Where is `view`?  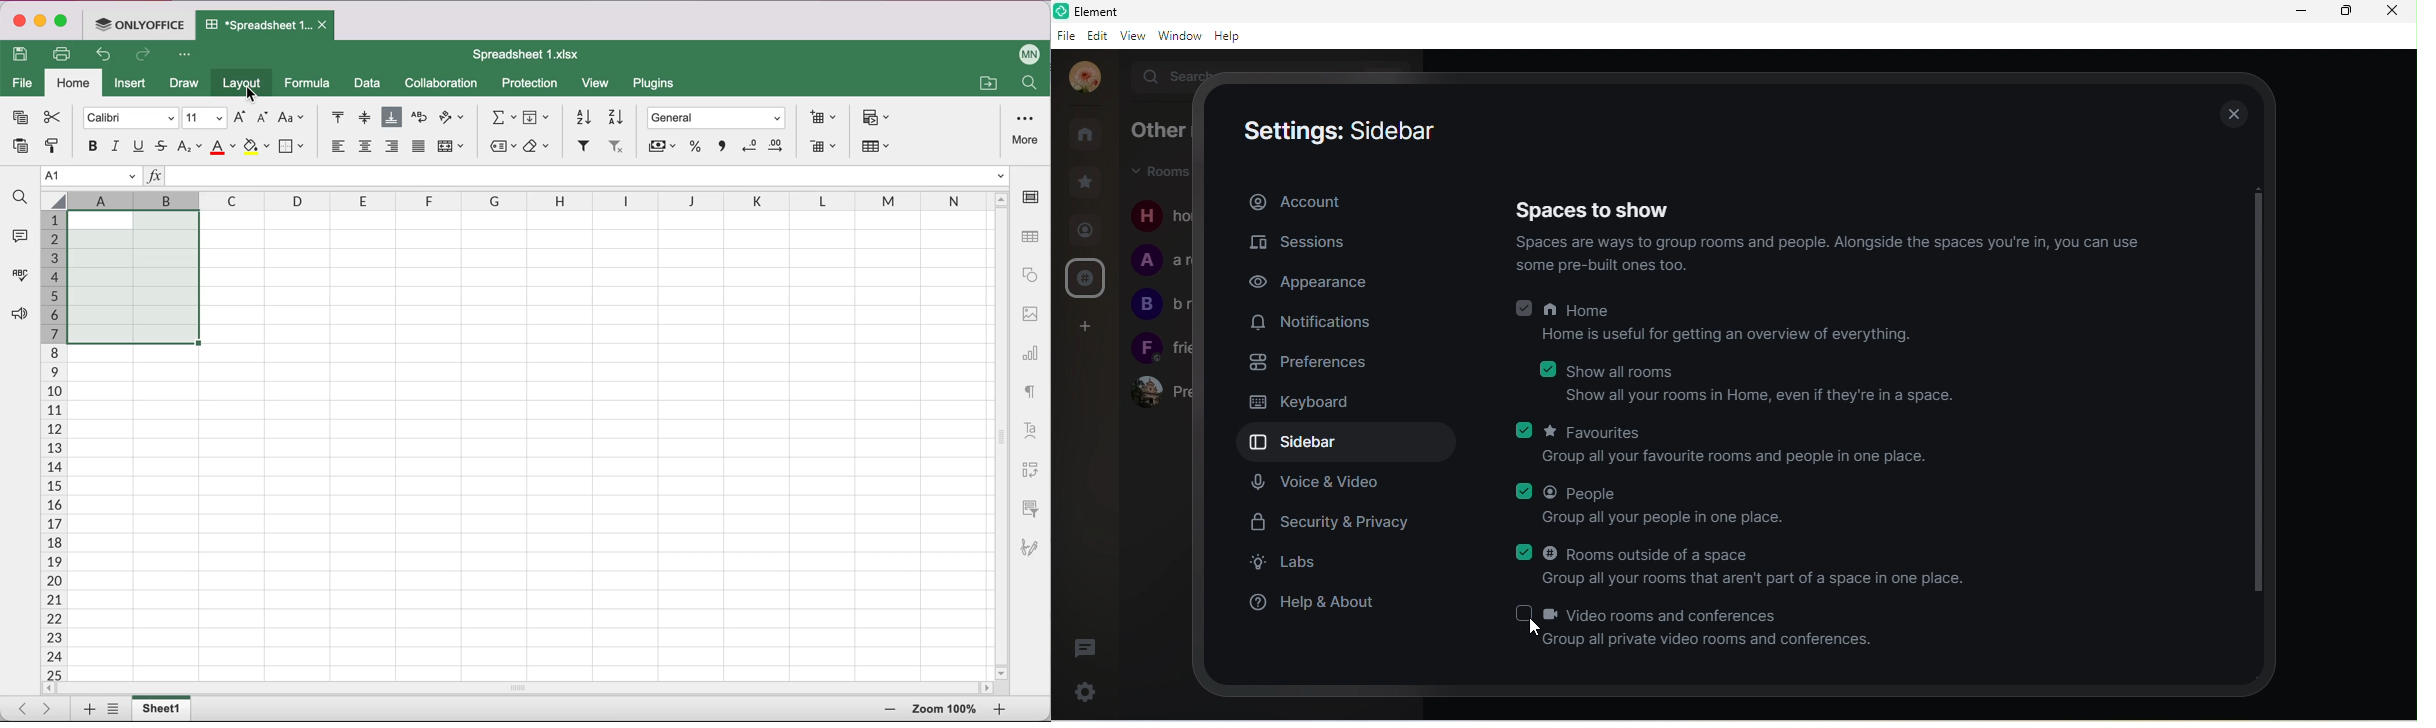 view is located at coordinates (1137, 36).